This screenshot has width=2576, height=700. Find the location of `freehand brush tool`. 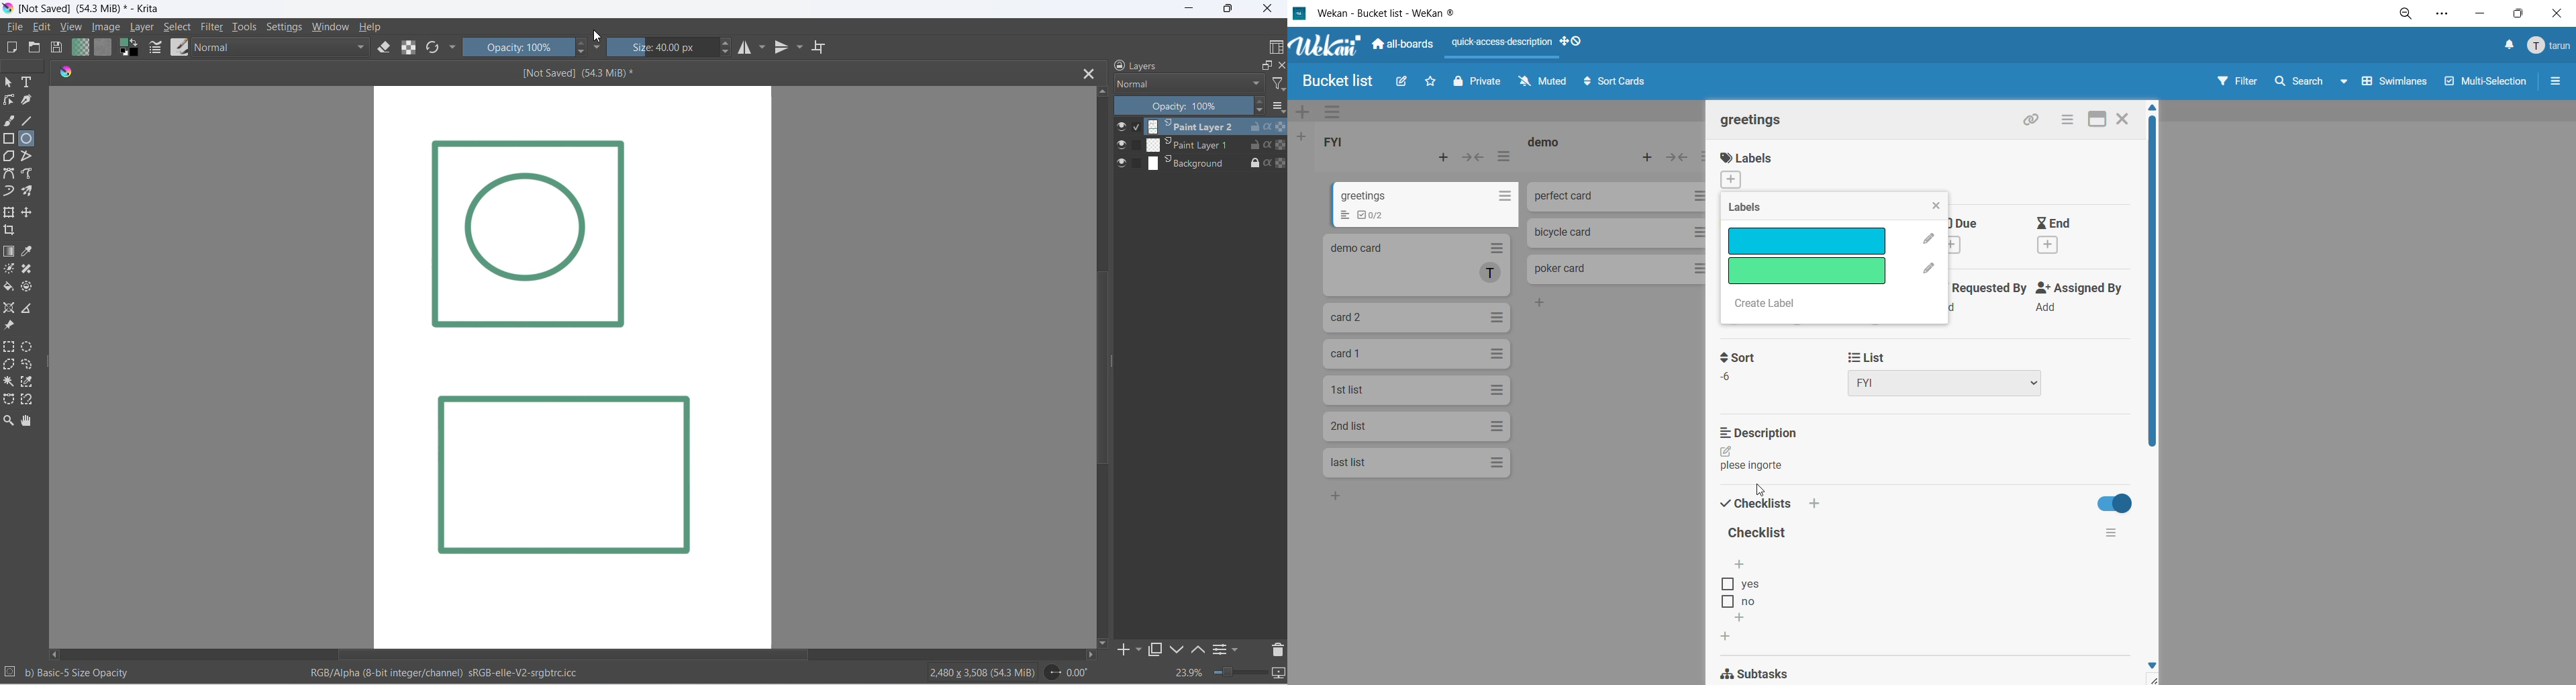

freehand brush tool is located at coordinates (9, 122).